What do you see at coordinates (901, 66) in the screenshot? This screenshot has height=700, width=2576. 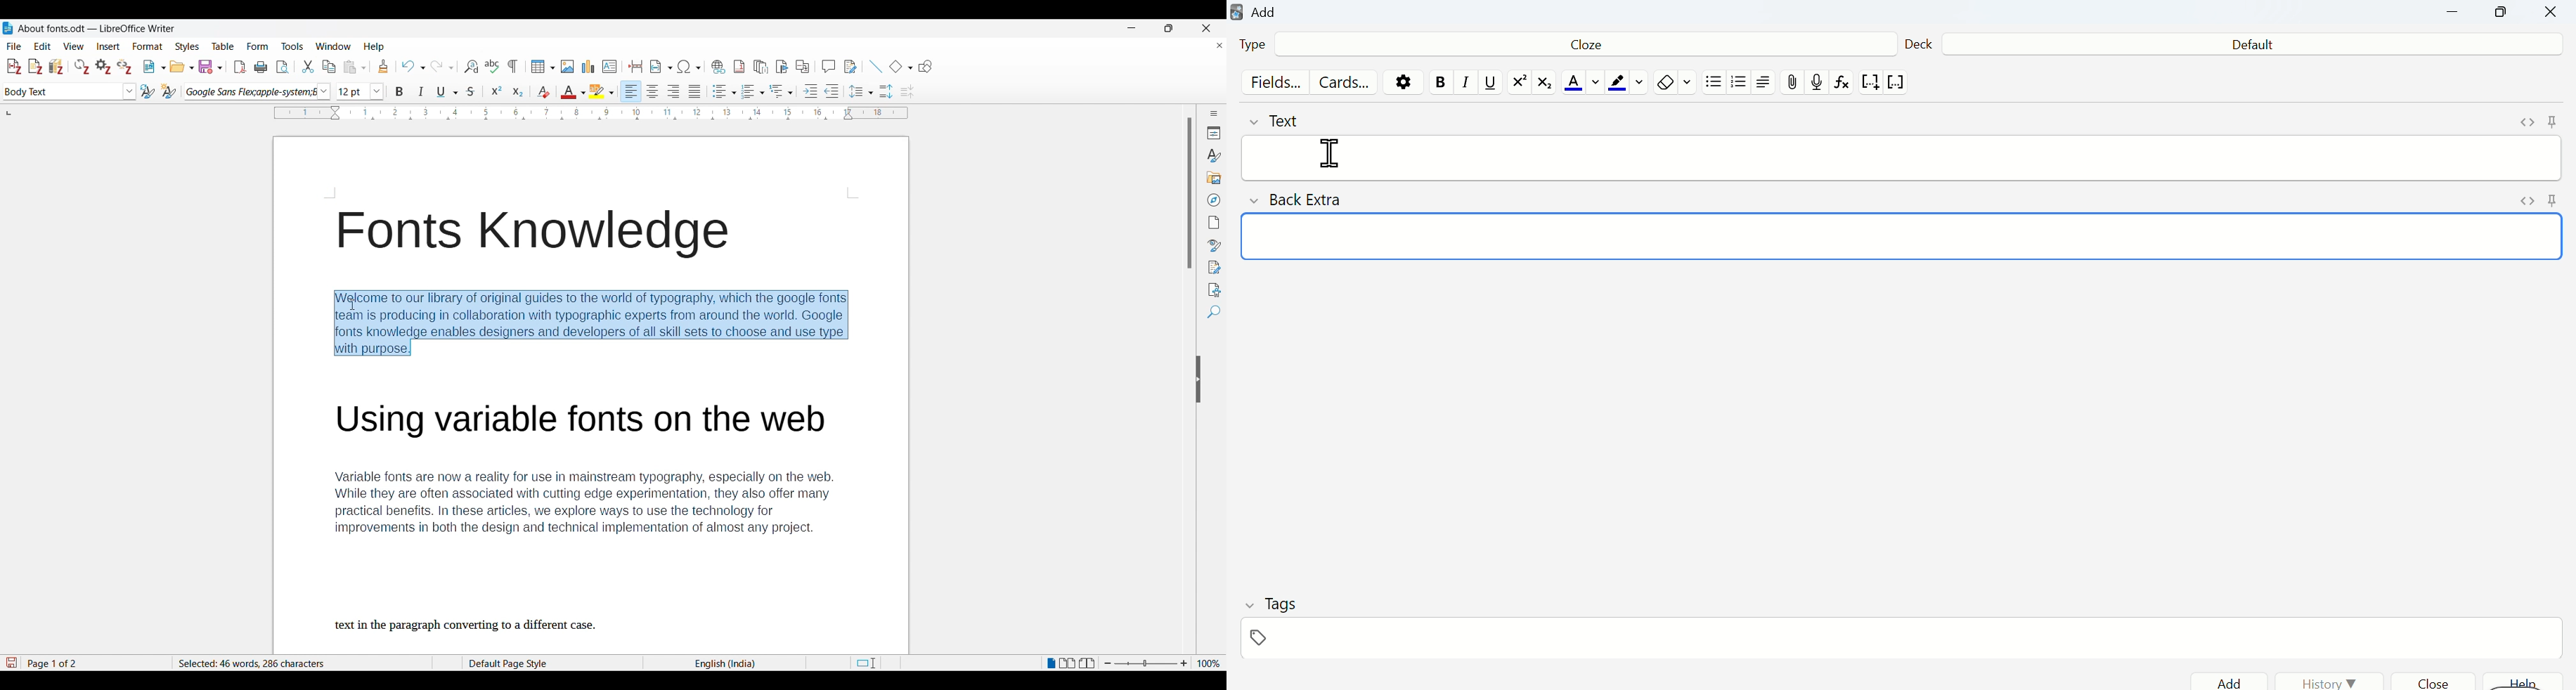 I see `Basic shape options` at bounding box center [901, 66].